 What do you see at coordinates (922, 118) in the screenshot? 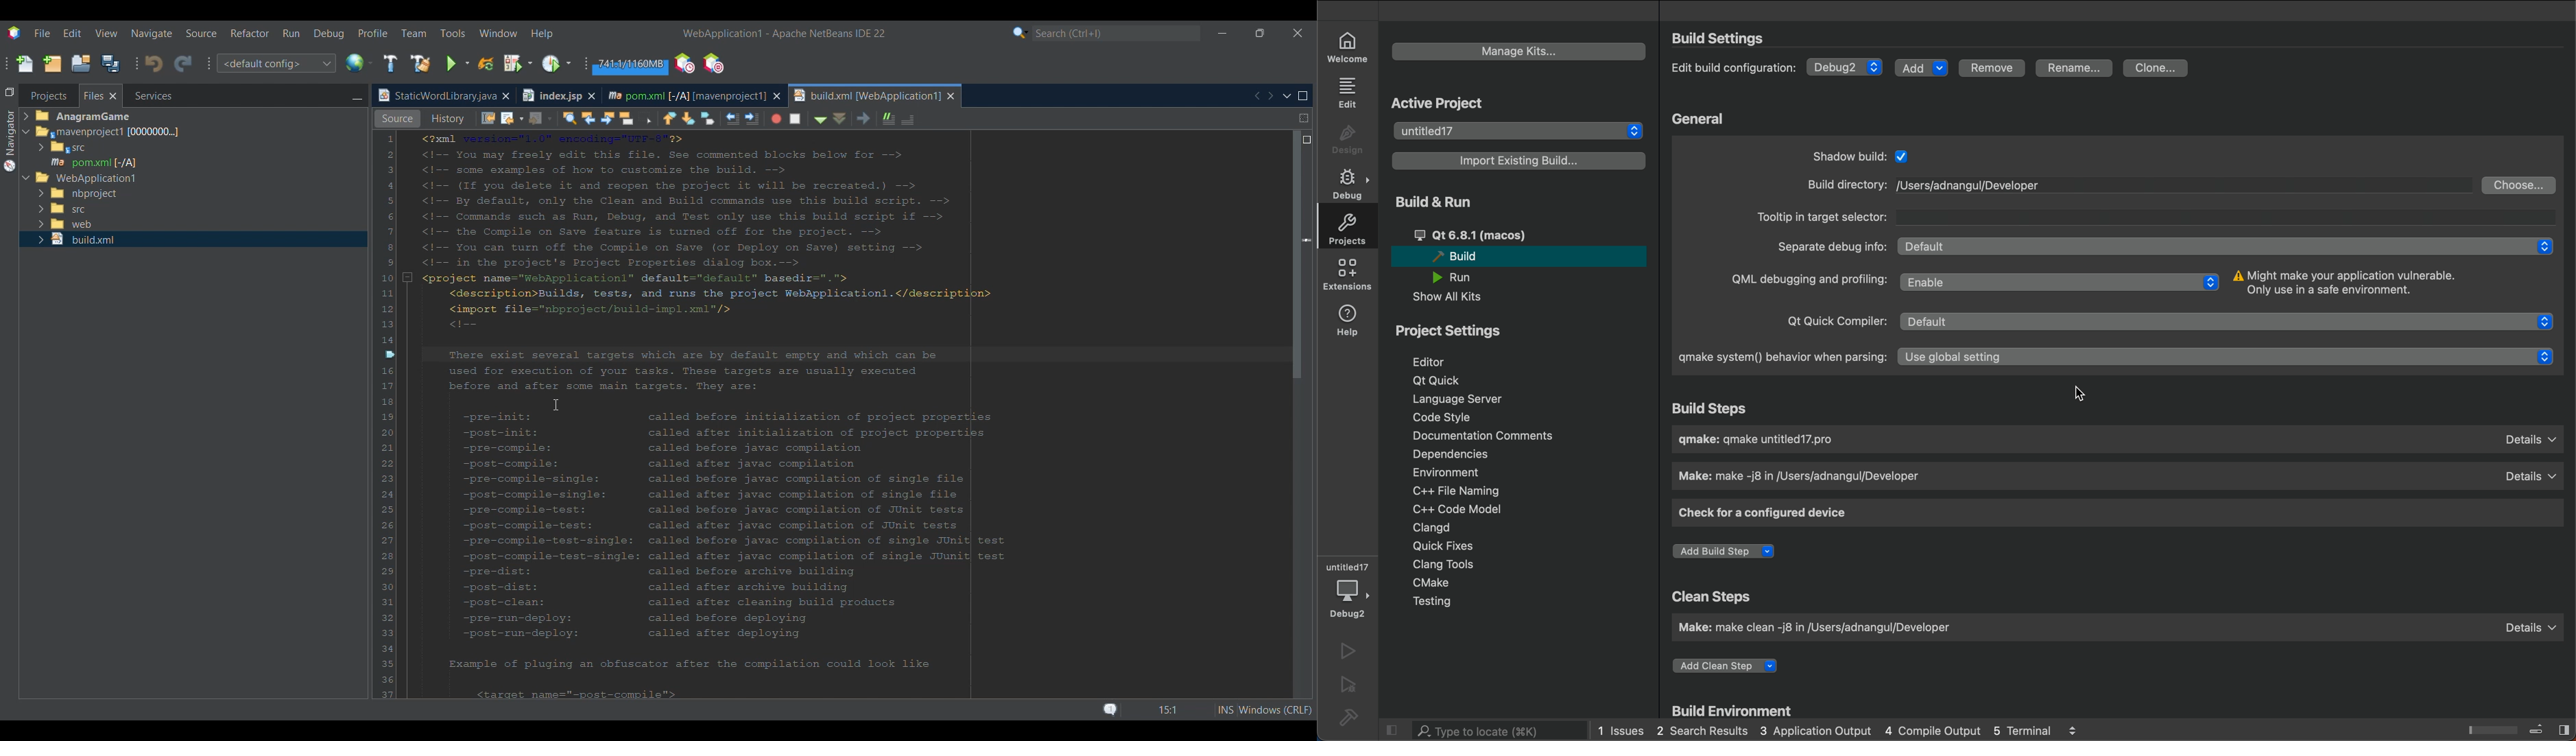
I see `Stop macro recording` at bounding box center [922, 118].